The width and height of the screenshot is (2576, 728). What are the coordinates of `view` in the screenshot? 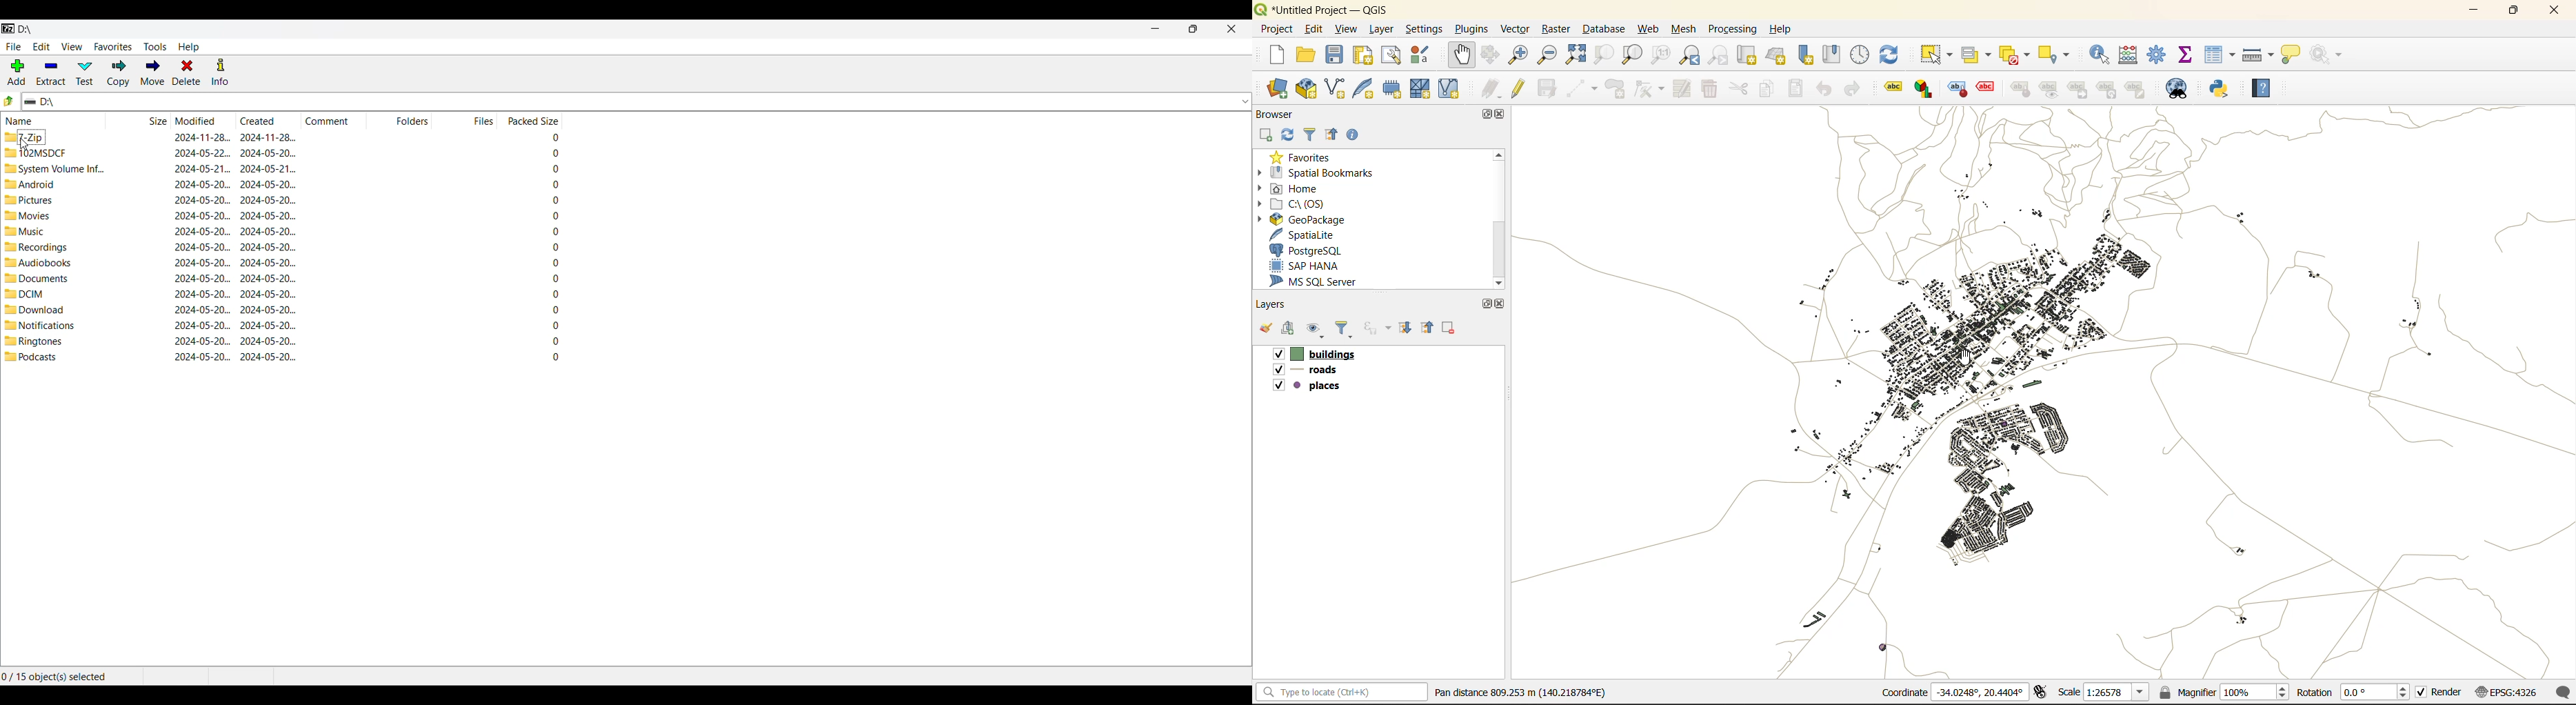 It's located at (1347, 30).